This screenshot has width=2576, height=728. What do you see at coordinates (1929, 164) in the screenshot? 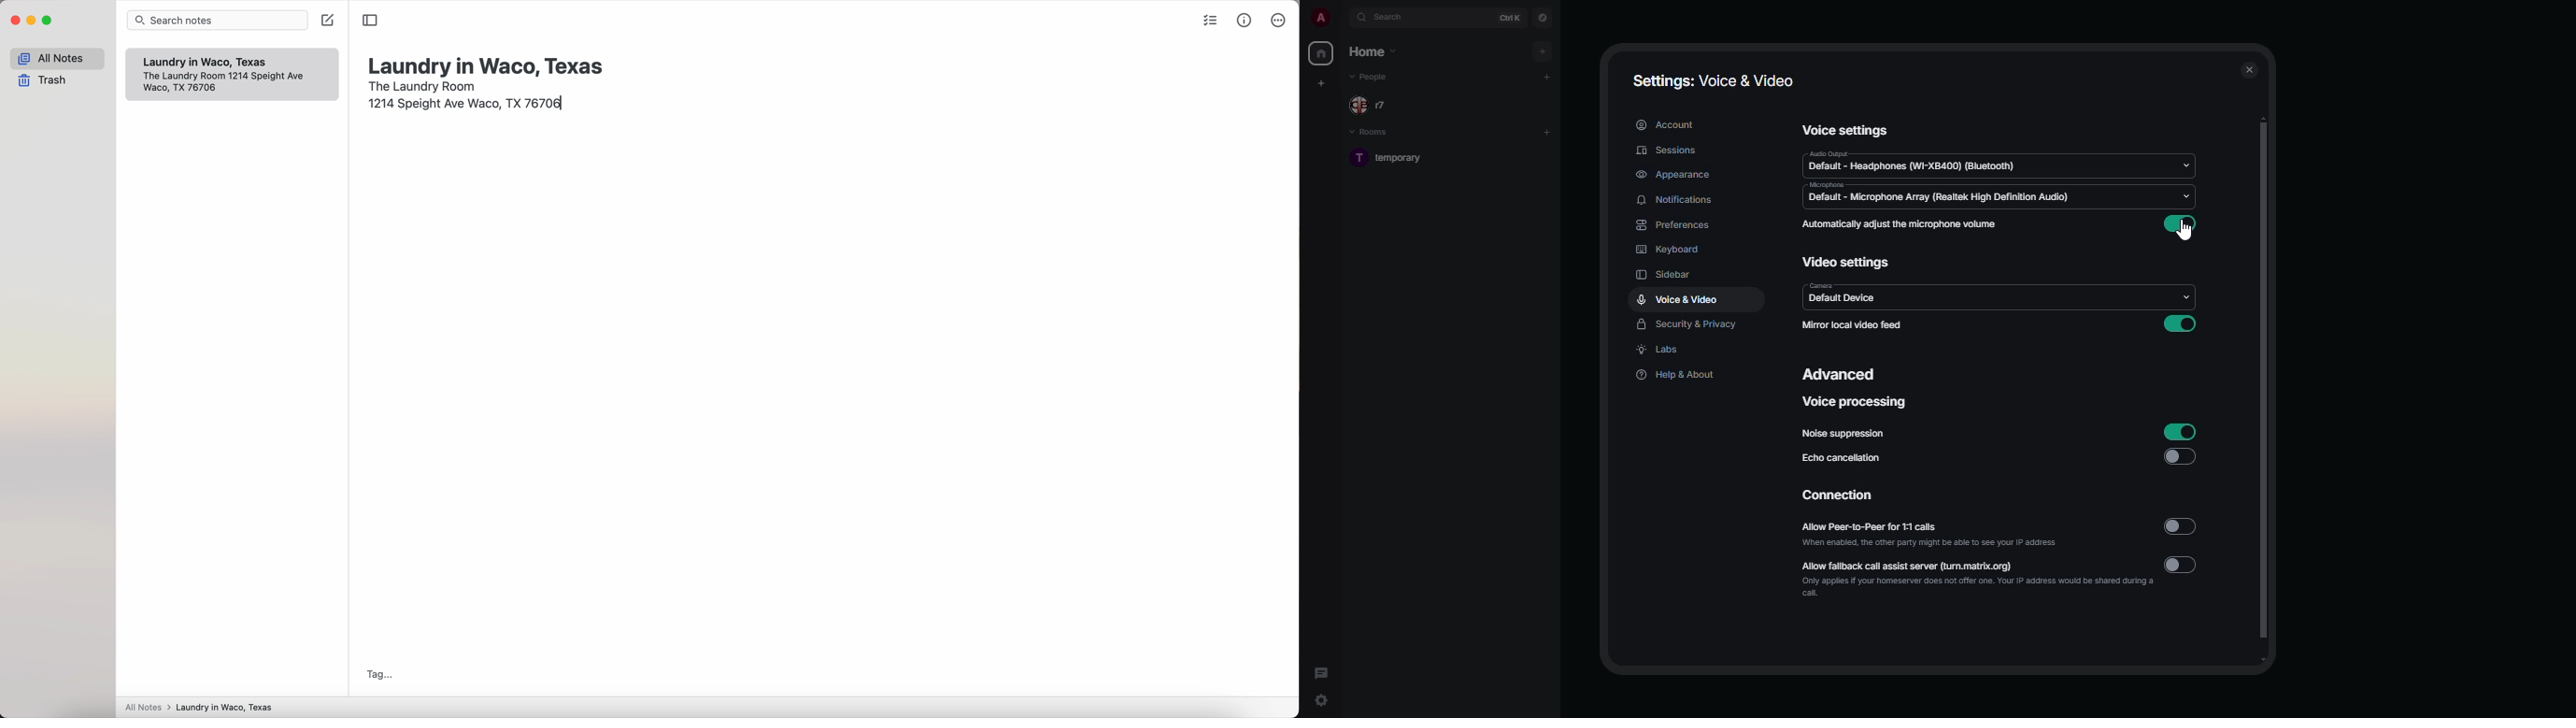
I see `Default - Headphones (WI-XB400) (Bluetooth)` at bounding box center [1929, 164].